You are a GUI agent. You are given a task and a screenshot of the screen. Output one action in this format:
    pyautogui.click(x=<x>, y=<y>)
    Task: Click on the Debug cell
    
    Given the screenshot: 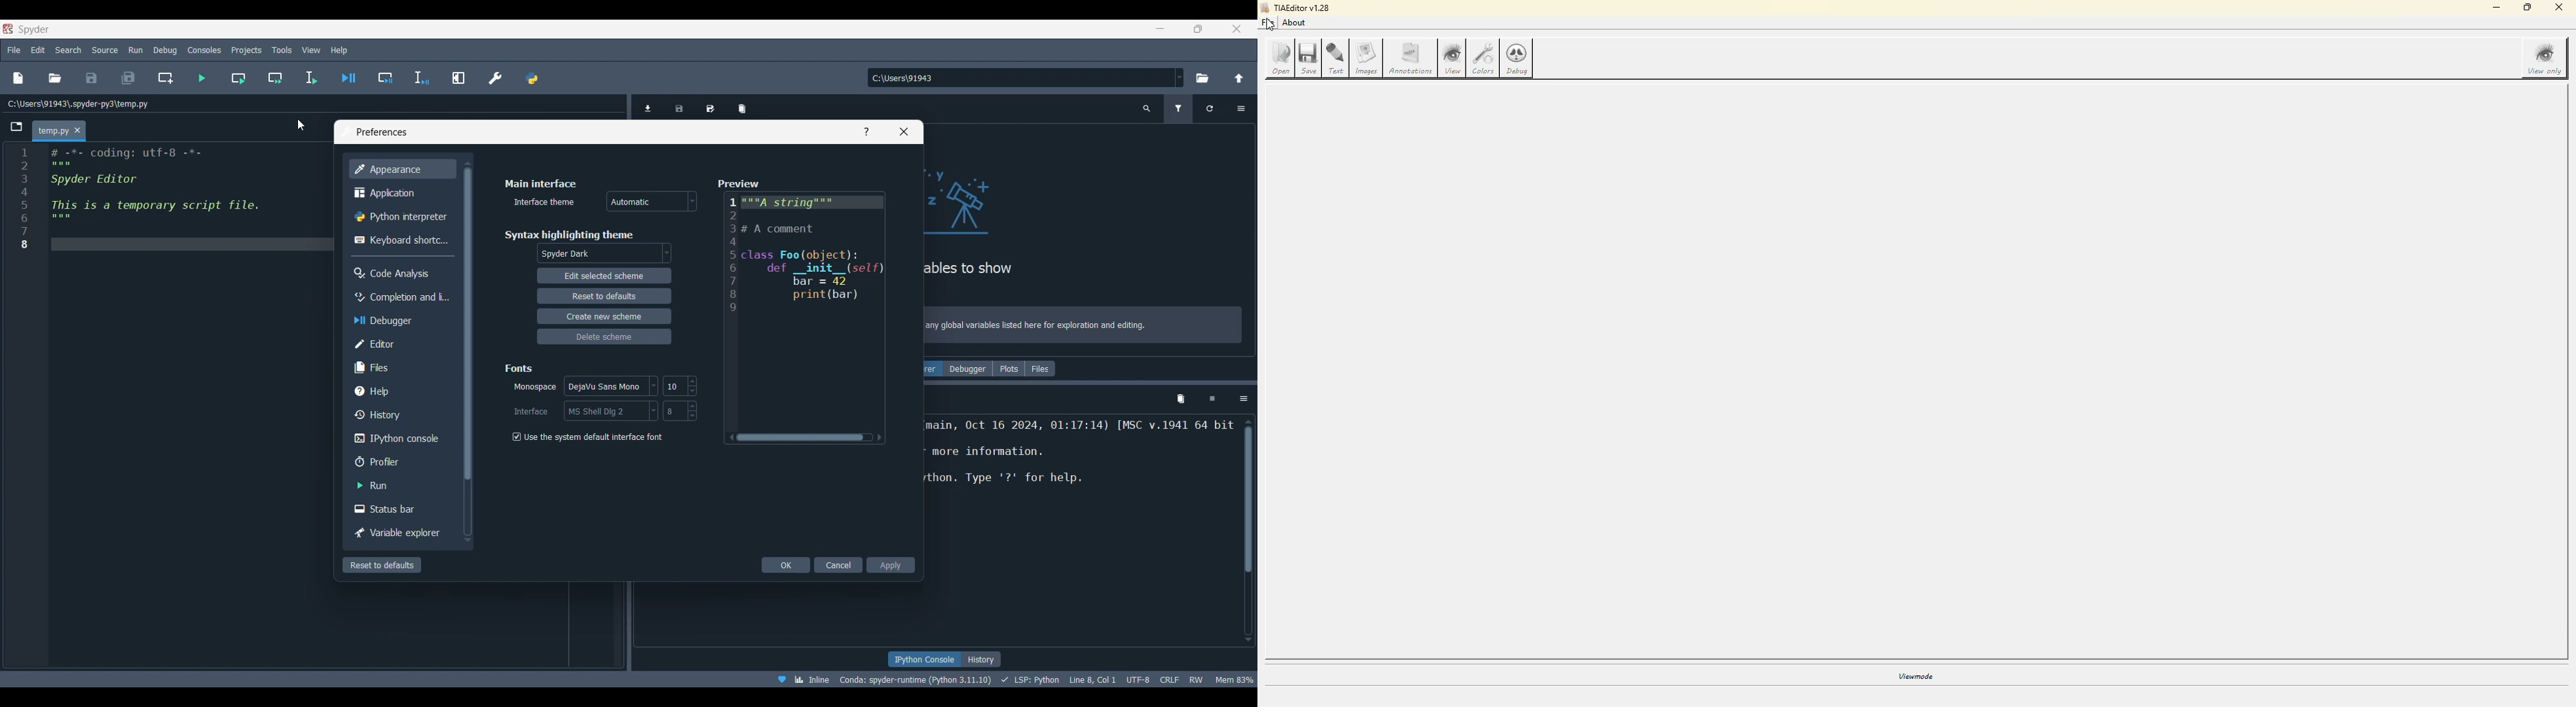 What is the action you would take?
    pyautogui.click(x=384, y=77)
    